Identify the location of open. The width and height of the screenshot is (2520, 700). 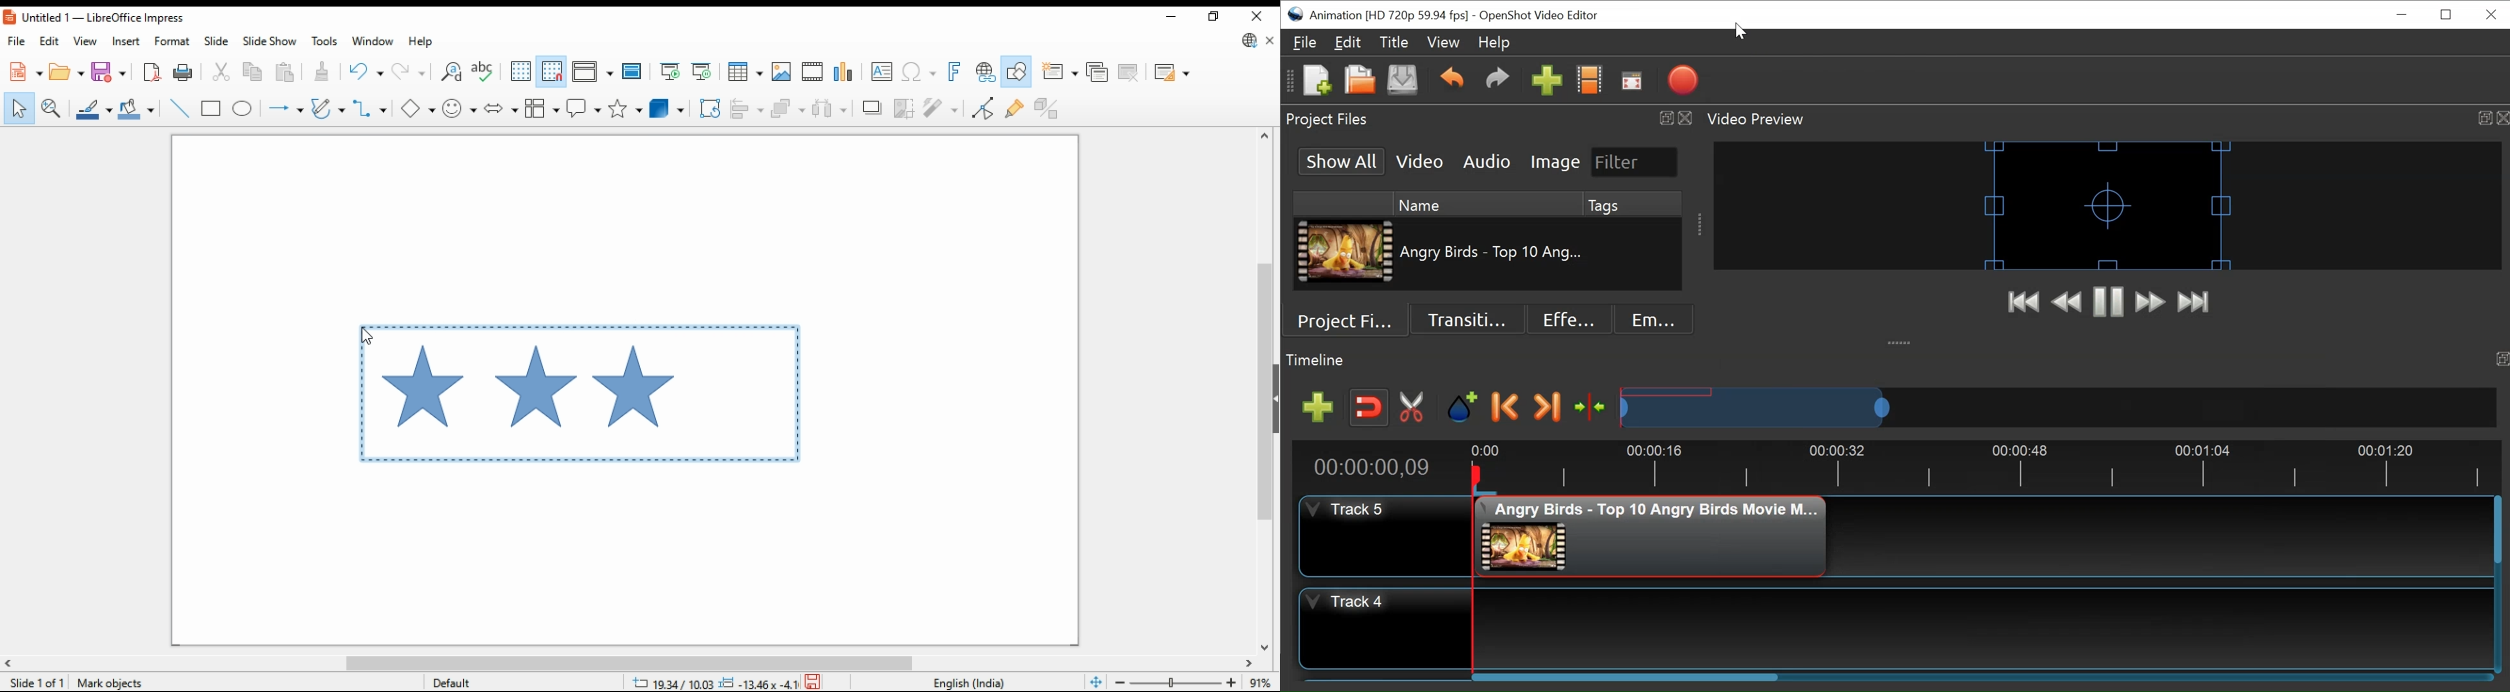
(67, 71).